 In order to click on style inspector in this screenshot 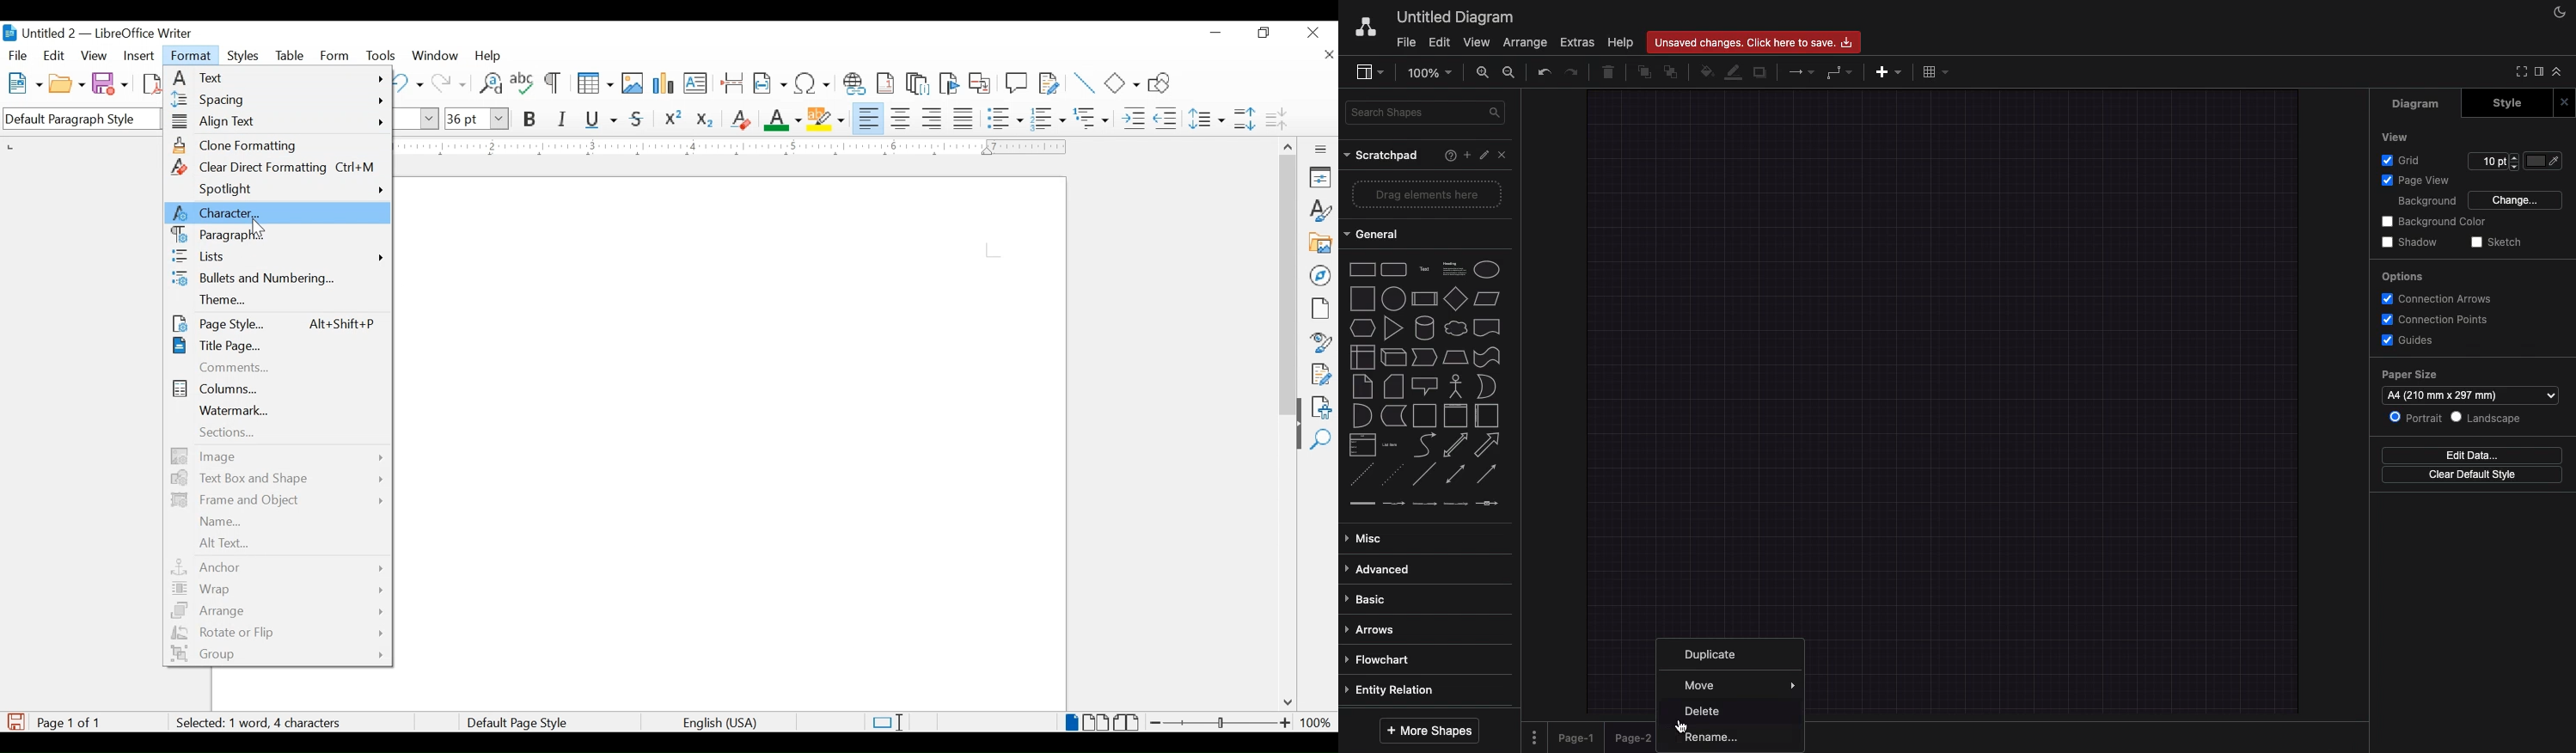, I will do `click(1322, 340)`.